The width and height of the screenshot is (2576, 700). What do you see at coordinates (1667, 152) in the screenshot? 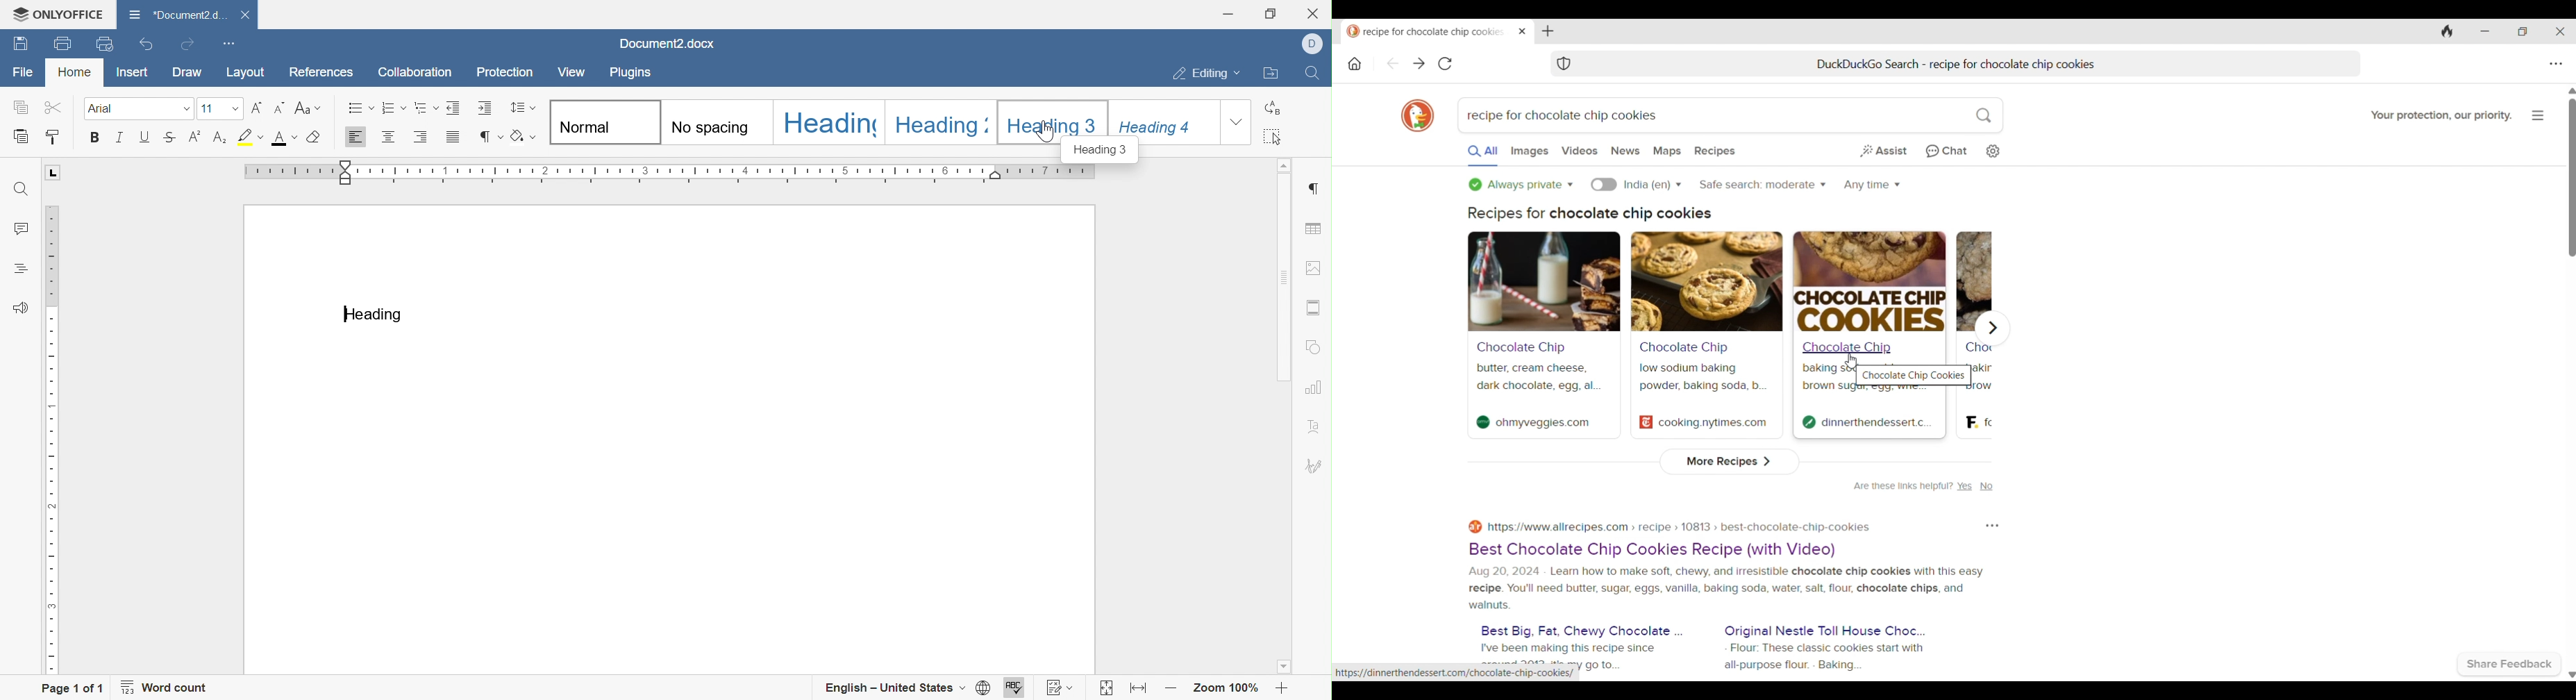
I see `Search maps` at bounding box center [1667, 152].